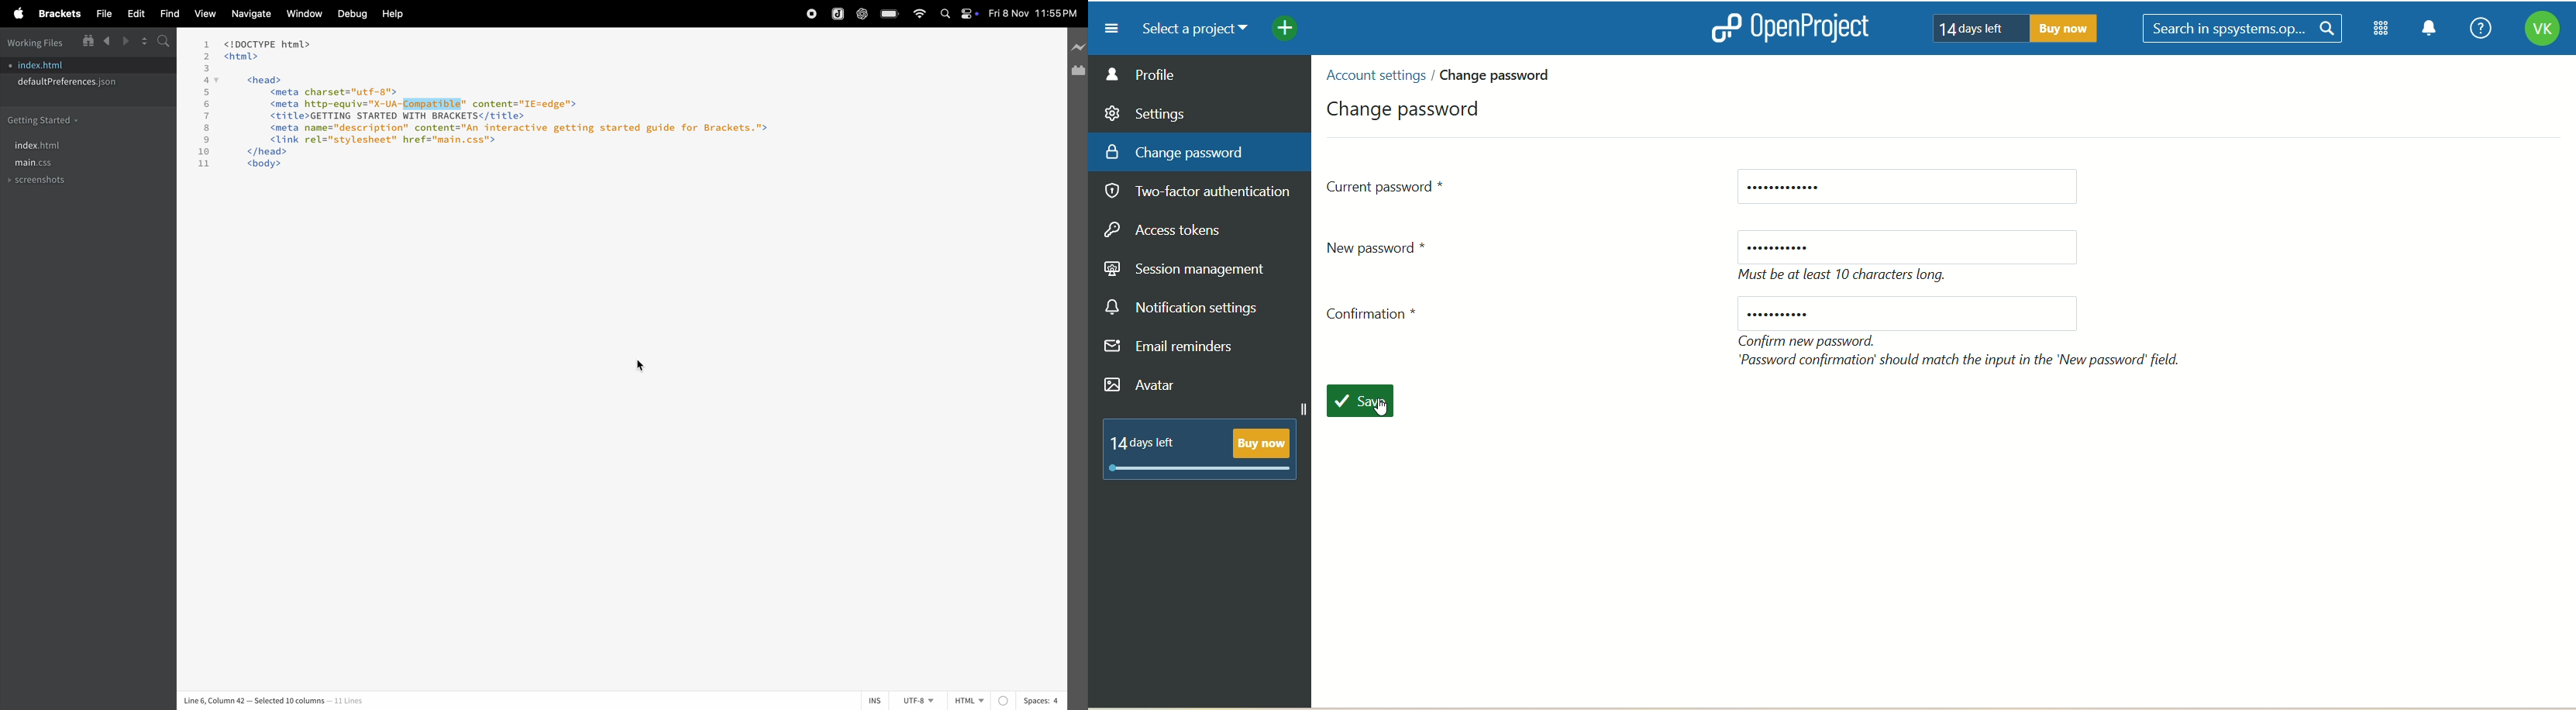 This screenshot has width=2576, height=728. What do you see at coordinates (510, 112) in the screenshot?
I see `1 <!DOCTYPE html>

2 <html>

3

4 <head>

5 <meta charset="utf-8">

6 <meta http-equiv="X-UA-Compatible" content="IE=edge">
I <tit1le>GETTING STARTED WITH BRACKETS</title>

8 <meta name="description" content="An interactive getting started guide for Brackets.">
9 <link rel="stylesheet" href="main.css">

10 </head>

11 <body>` at bounding box center [510, 112].